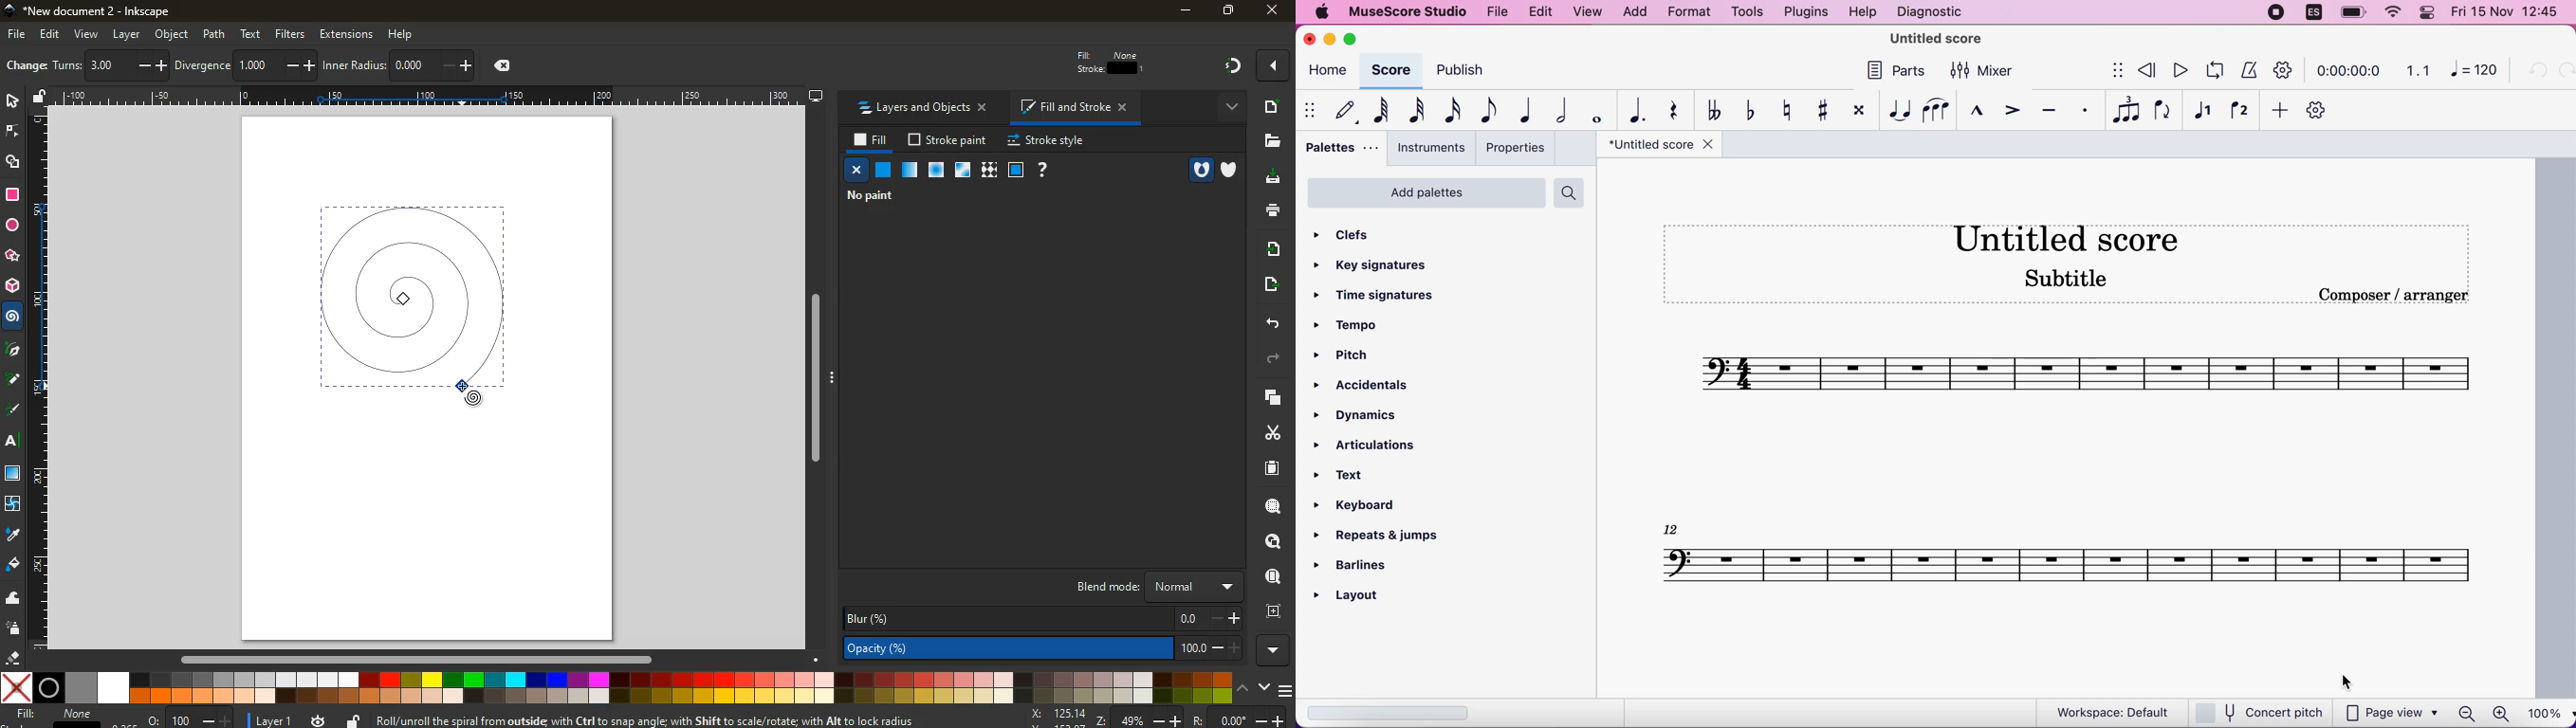 The width and height of the screenshot is (2576, 728). Describe the element at coordinates (1487, 109) in the screenshot. I see `eight note` at that location.